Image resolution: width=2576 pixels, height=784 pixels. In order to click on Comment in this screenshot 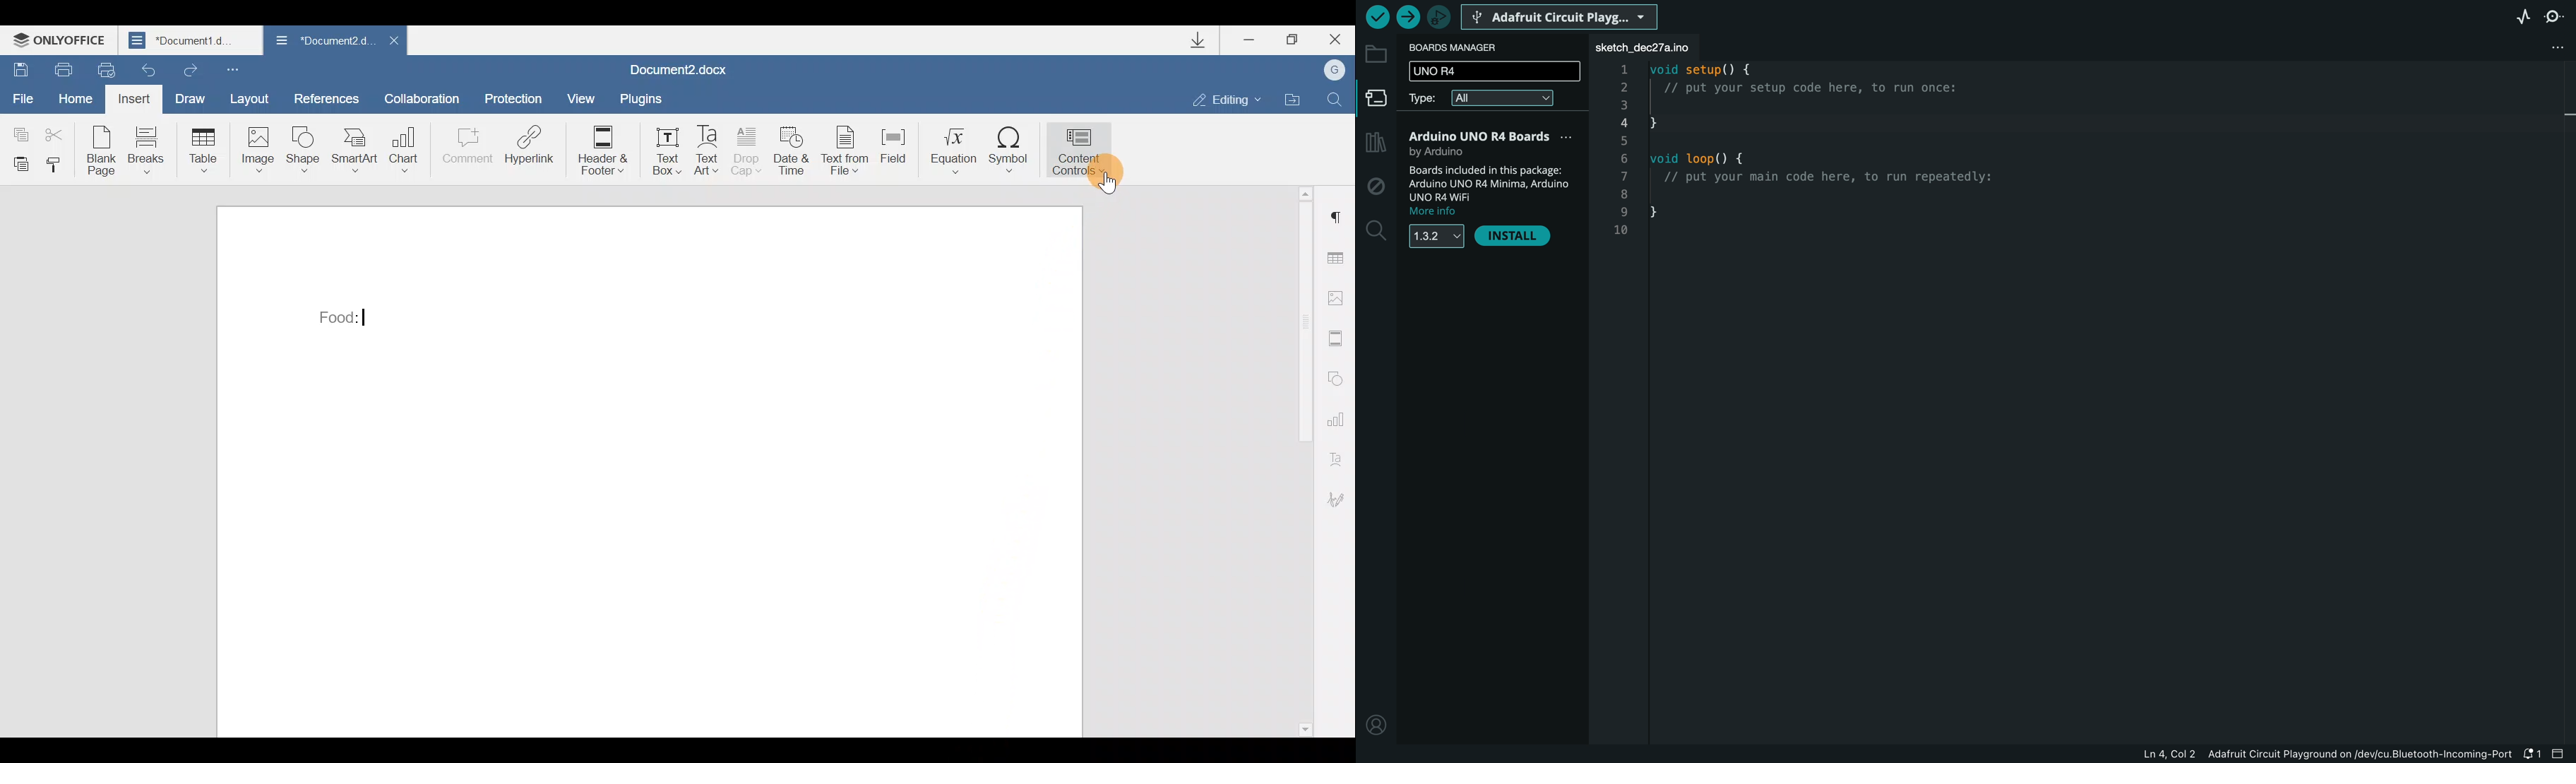, I will do `click(467, 153)`.